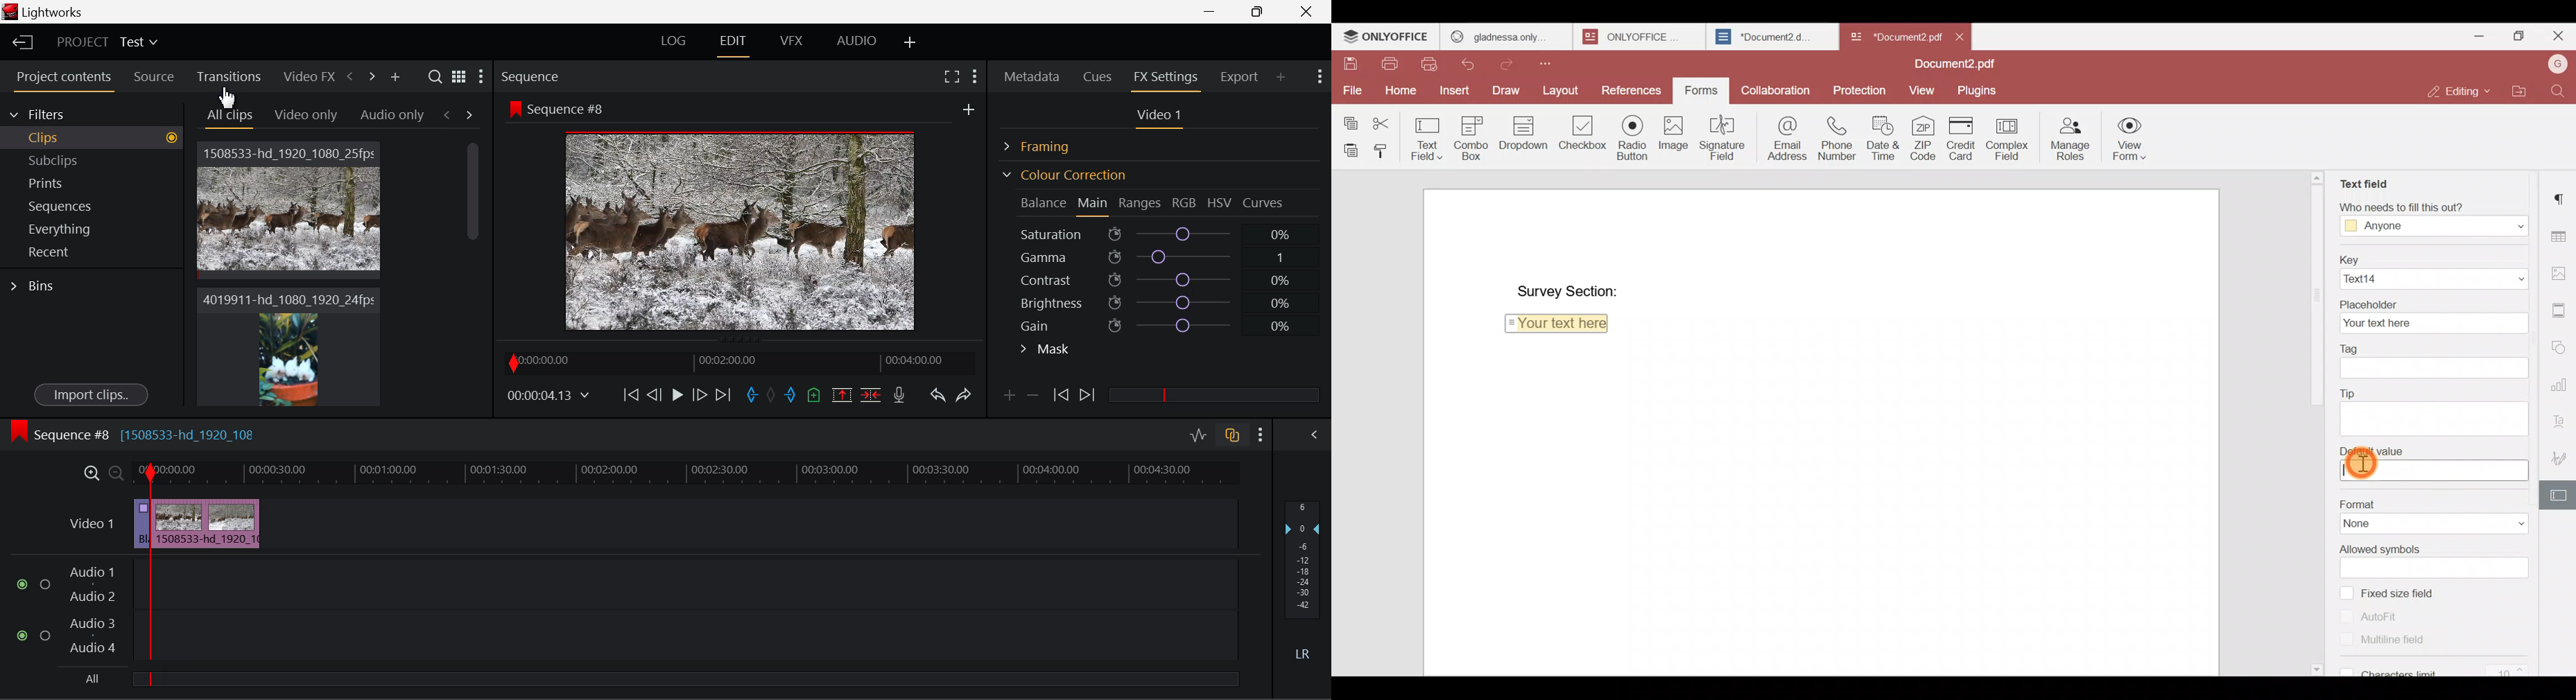 The height and width of the screenshot is (700, 2576). I want to click on File, so click(1351, 90).